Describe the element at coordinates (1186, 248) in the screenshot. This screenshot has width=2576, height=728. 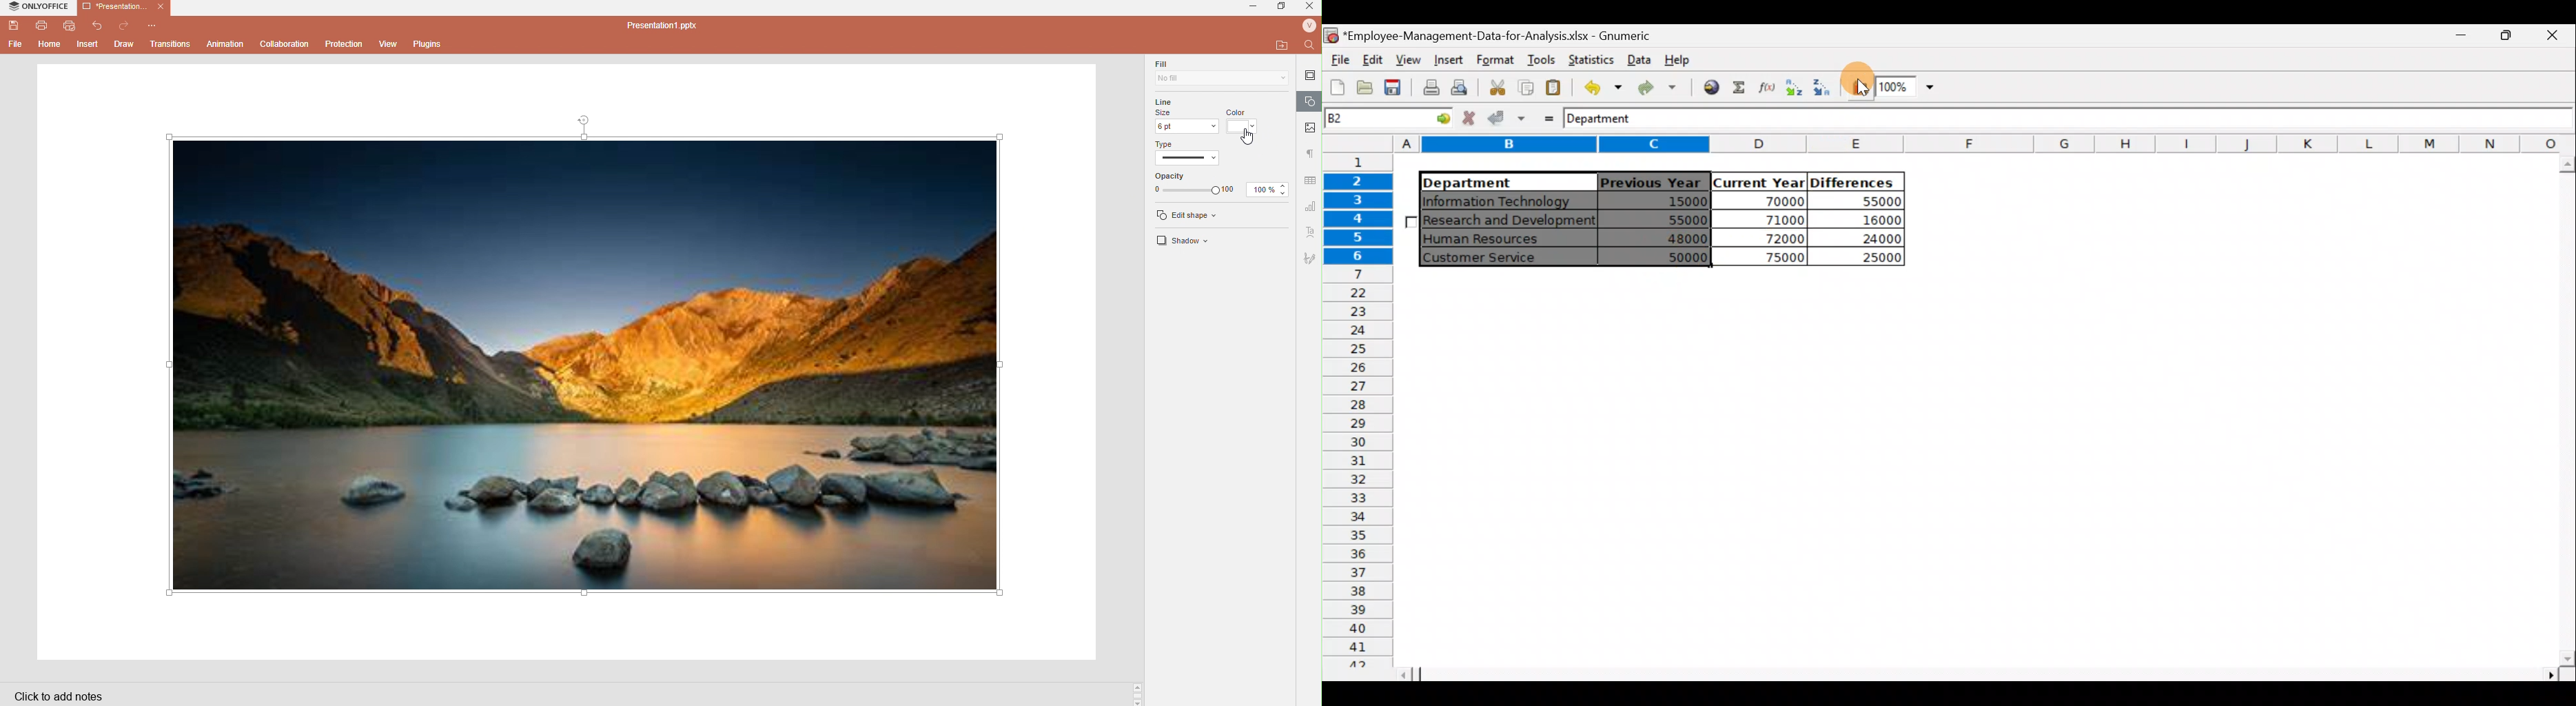
I see `Shadow` at that location.